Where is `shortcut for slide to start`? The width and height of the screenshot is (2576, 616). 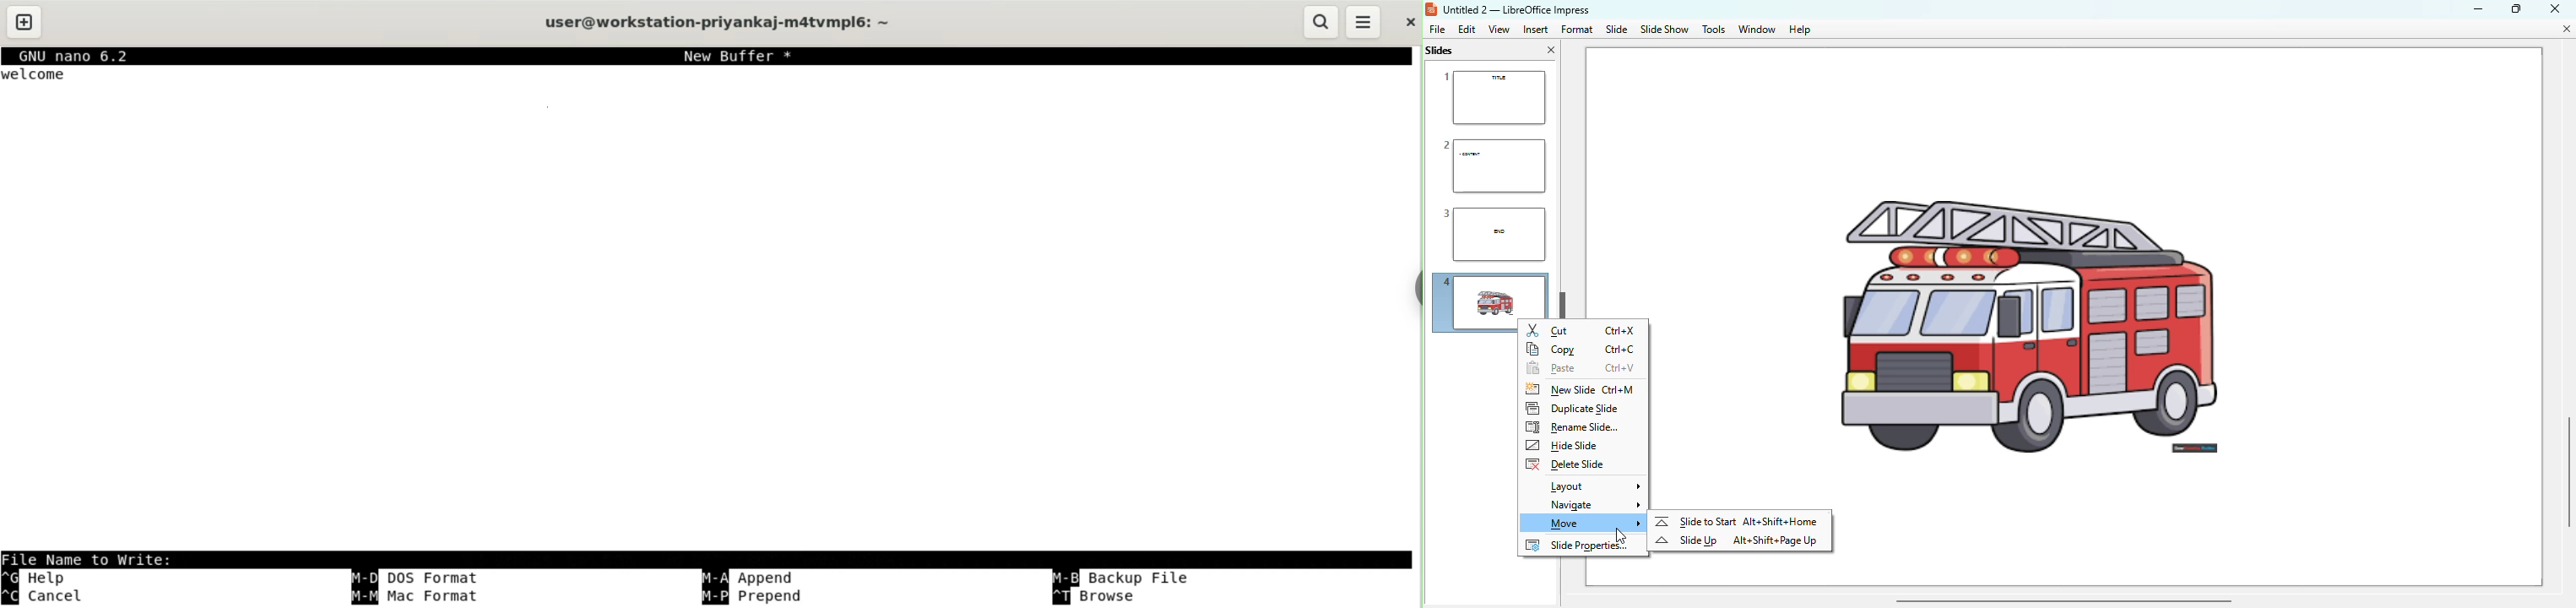
shortcut for slide to start is located at coordinates (1781, 521).